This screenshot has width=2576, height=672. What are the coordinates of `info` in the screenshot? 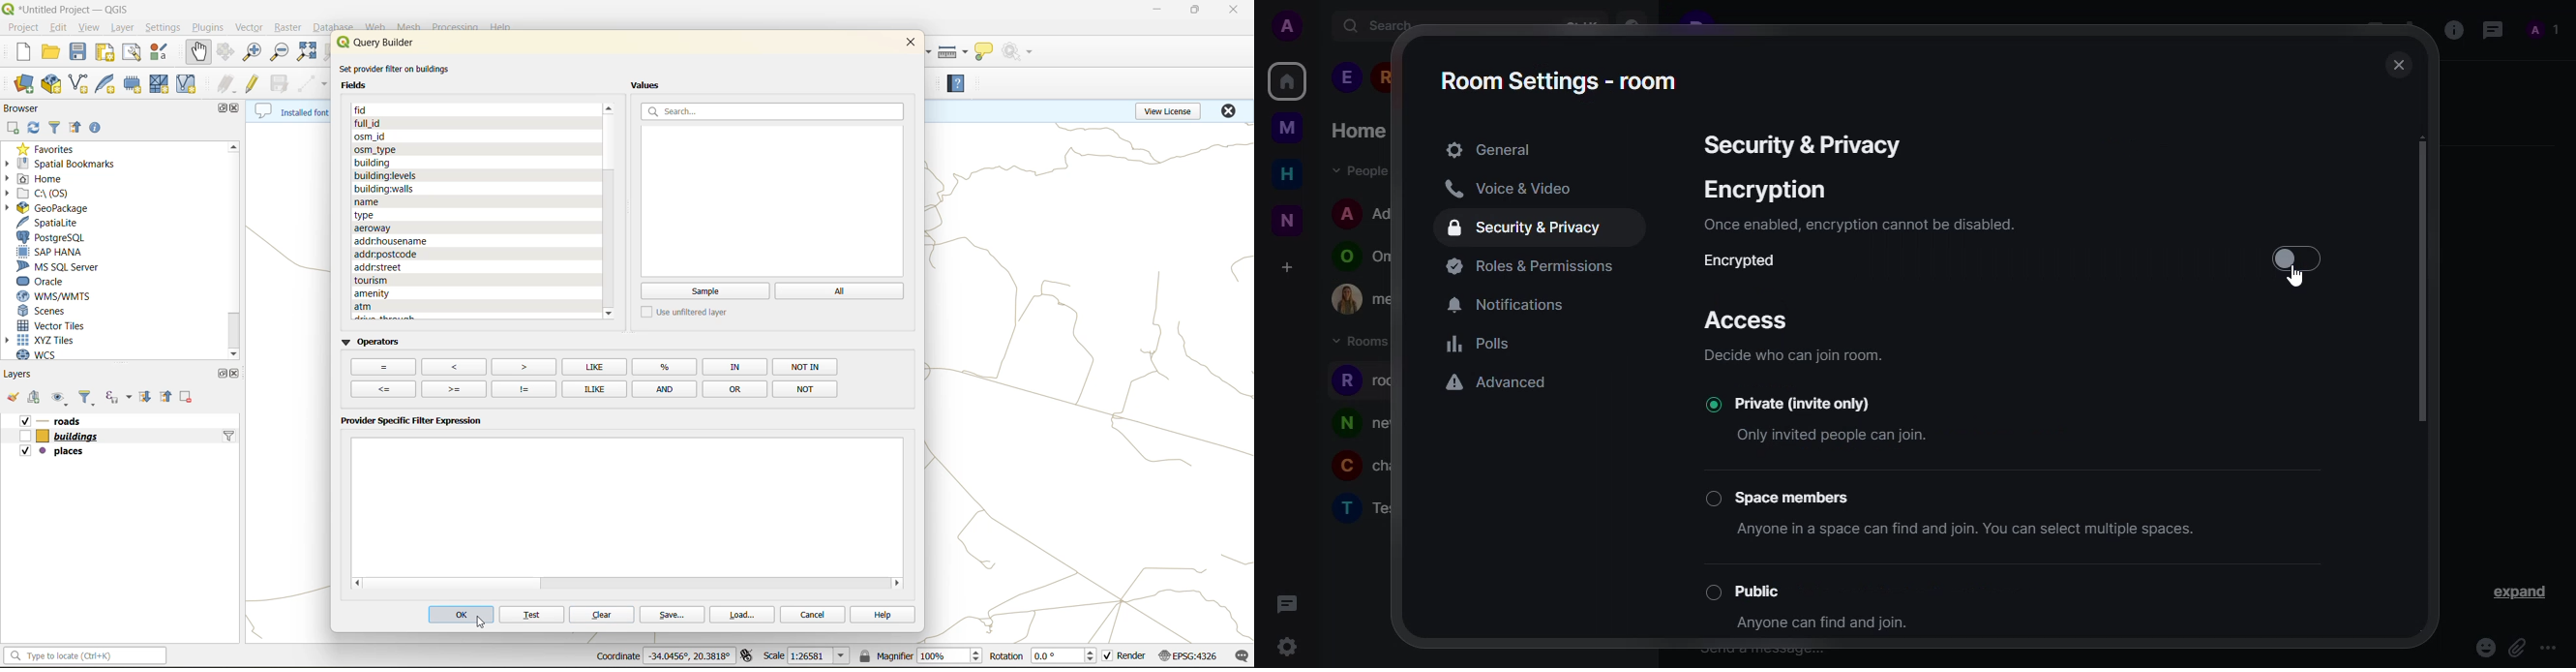 It's located at (2452, 28).